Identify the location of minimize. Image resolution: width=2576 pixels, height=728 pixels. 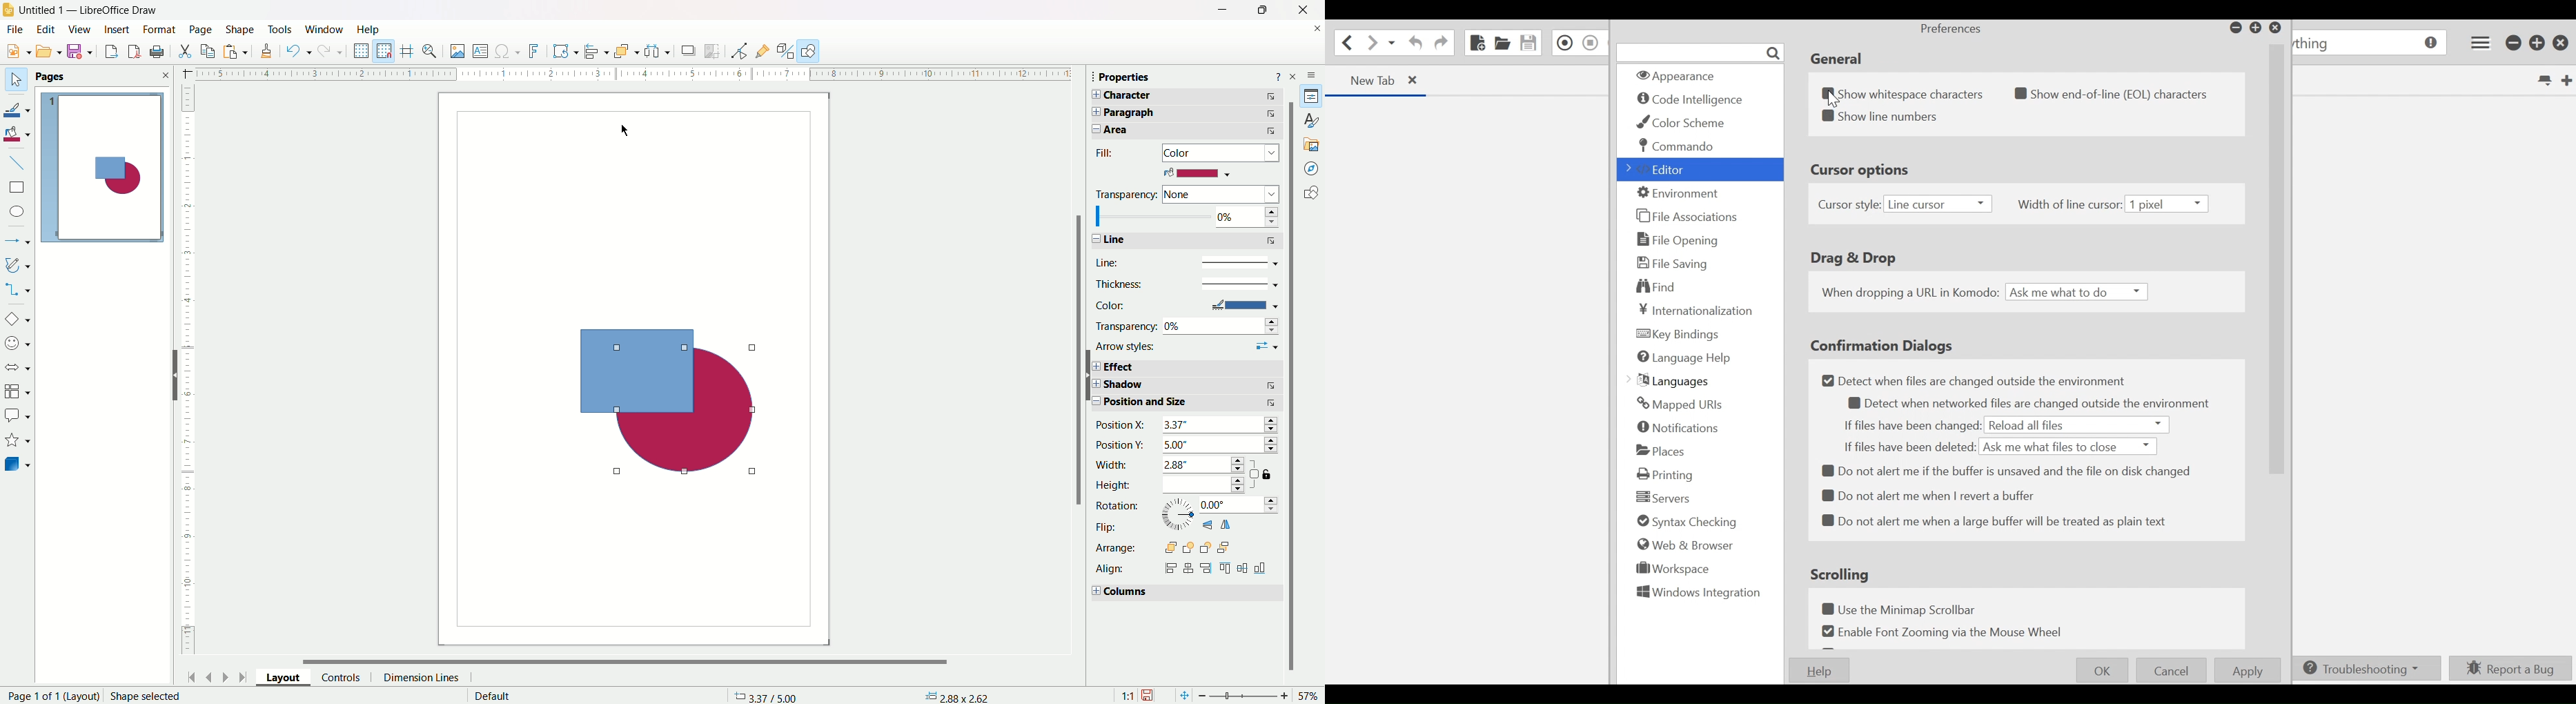
(2515, 43).